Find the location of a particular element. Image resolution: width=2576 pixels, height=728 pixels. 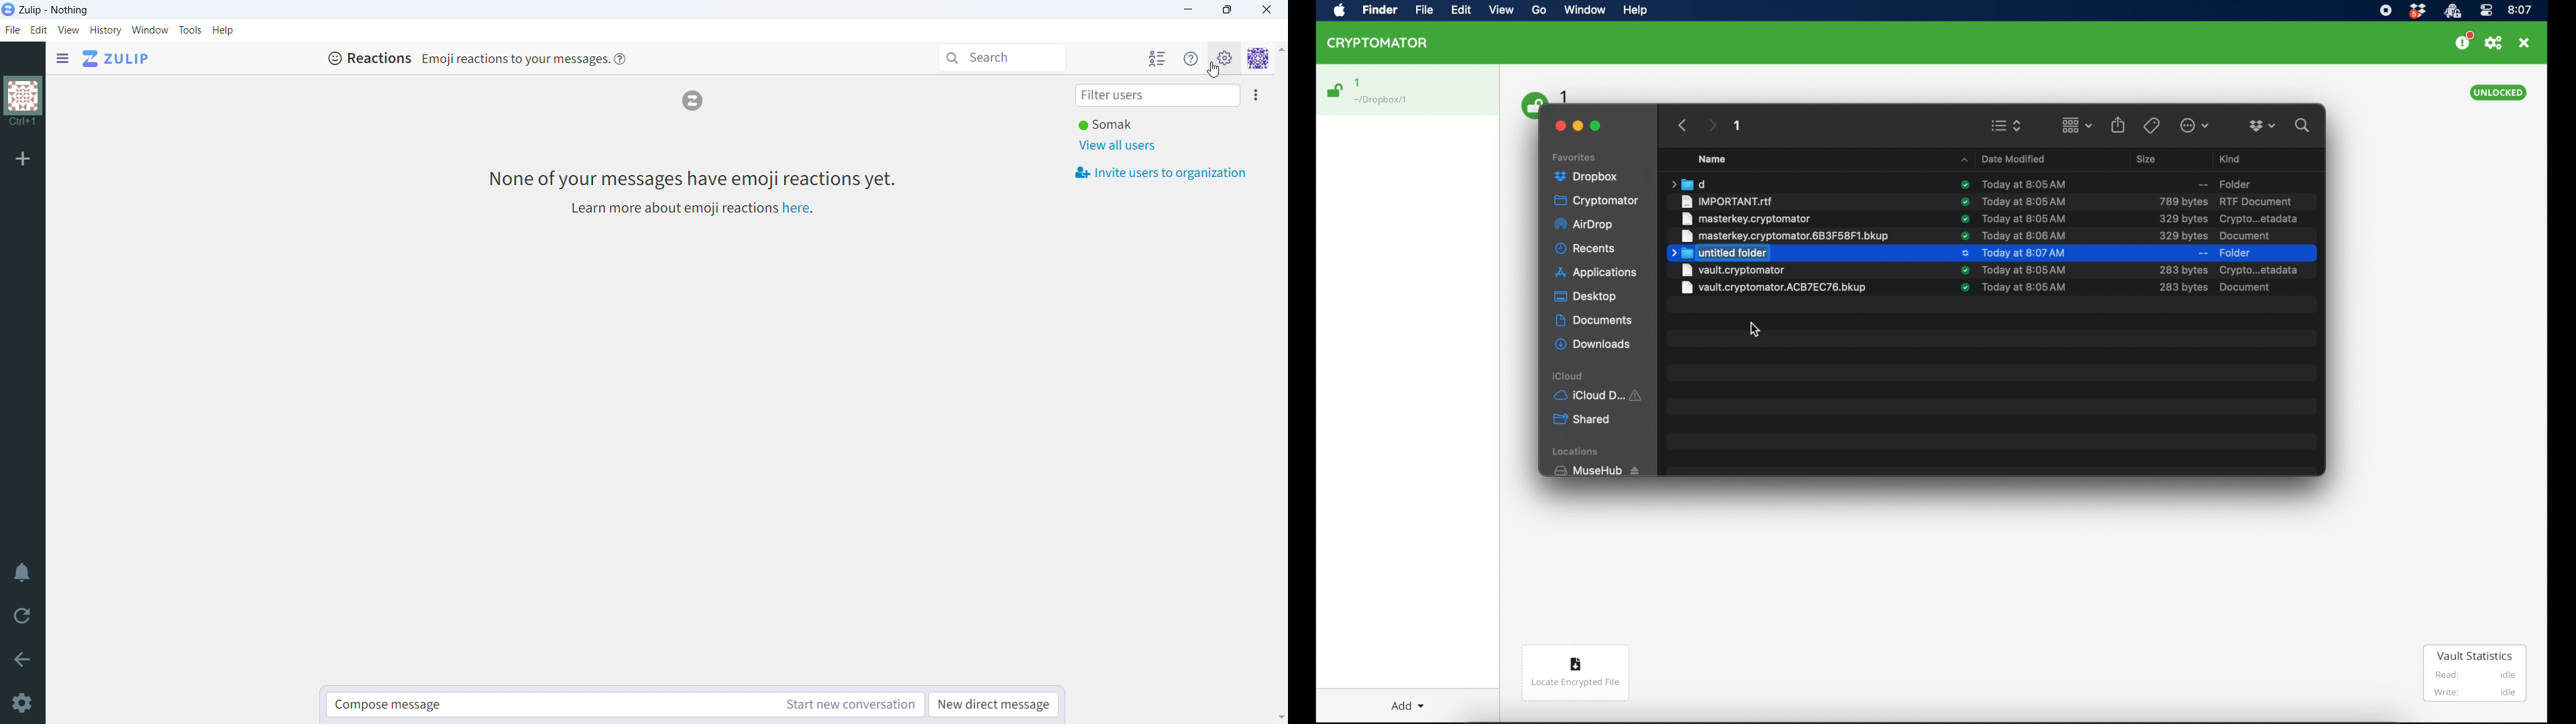

scroll up is located at coordinates (1280, 49).